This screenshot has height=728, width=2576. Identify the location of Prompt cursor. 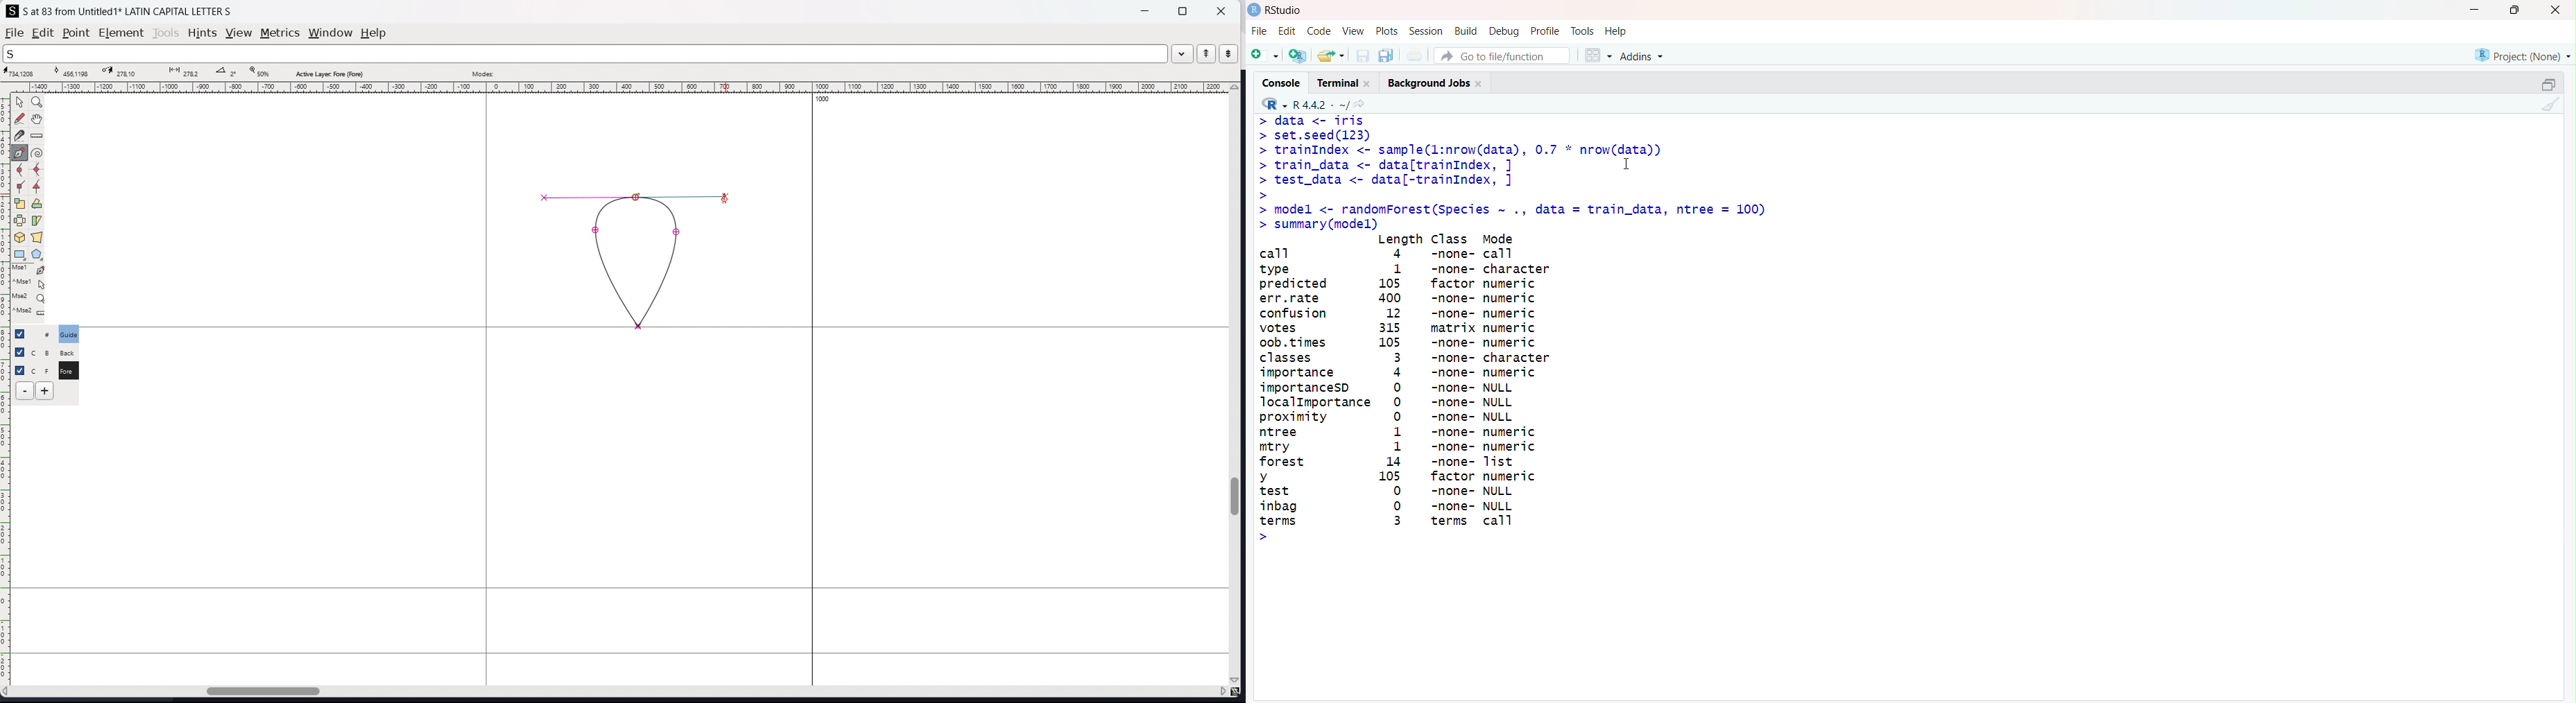
(1262, 224).